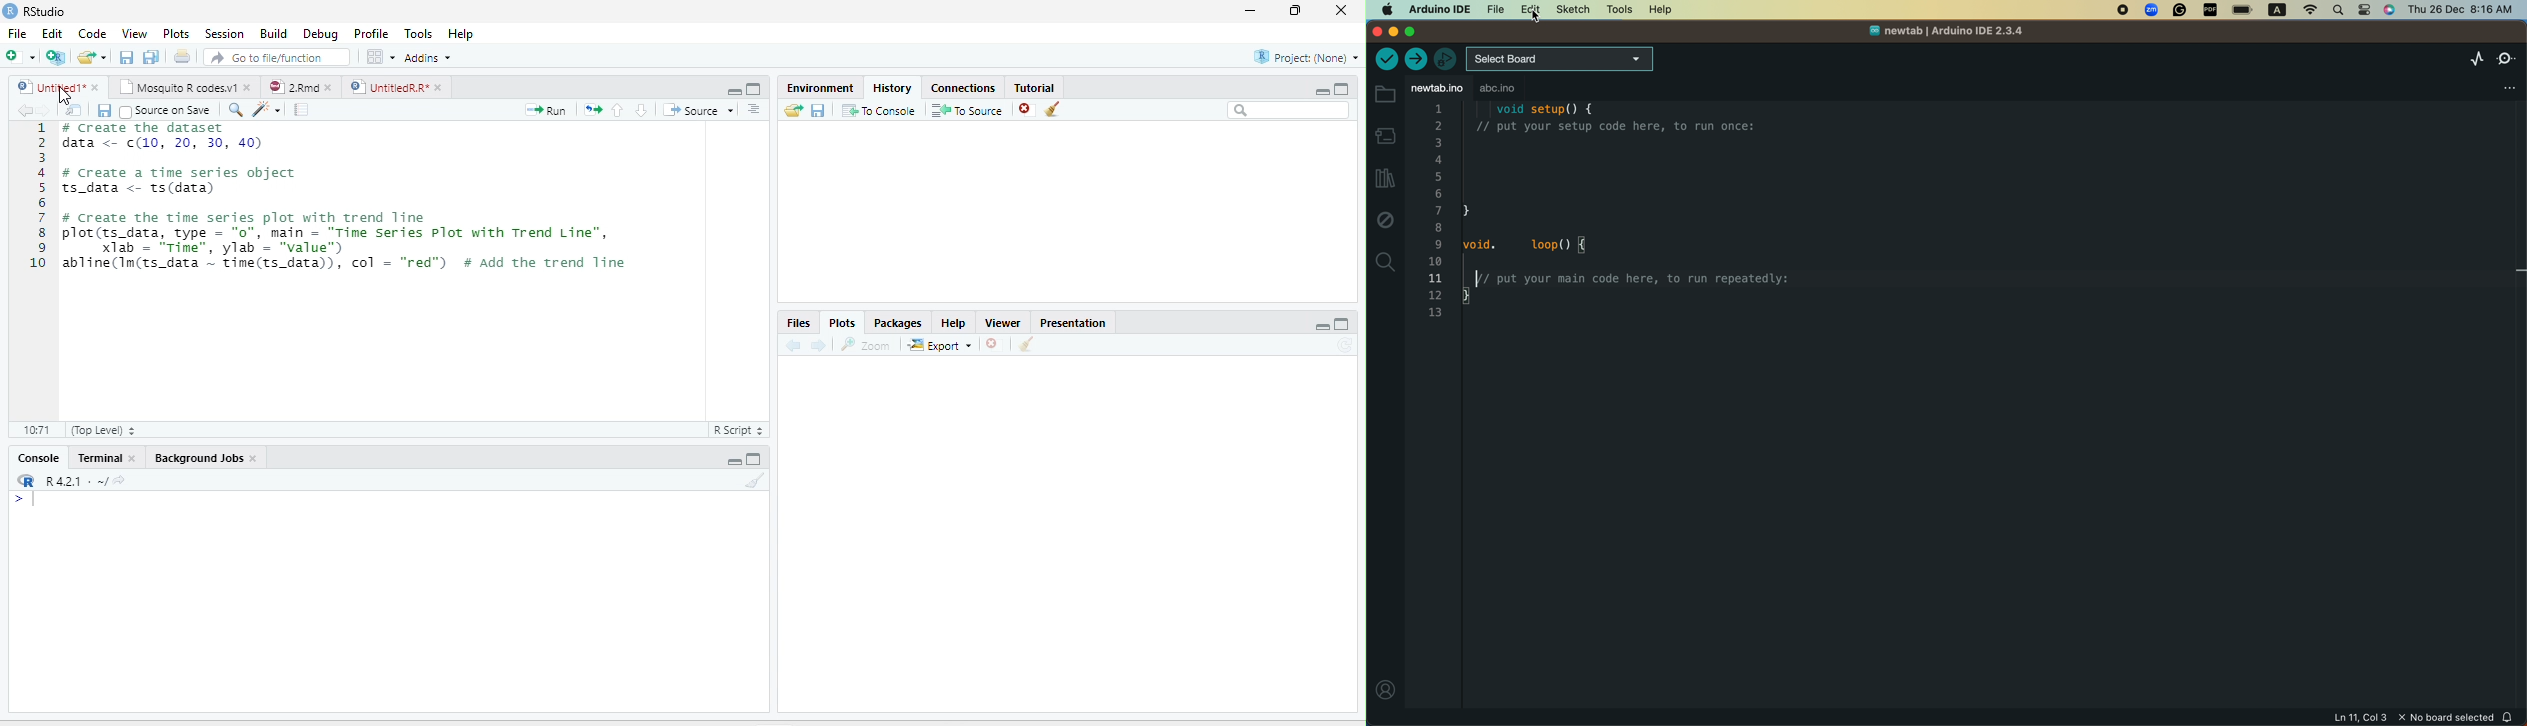 This screenshot has width=2548, height=728. Describe the element at coordinates (51, 33) in the screenshot. I see `Edit` at that location.